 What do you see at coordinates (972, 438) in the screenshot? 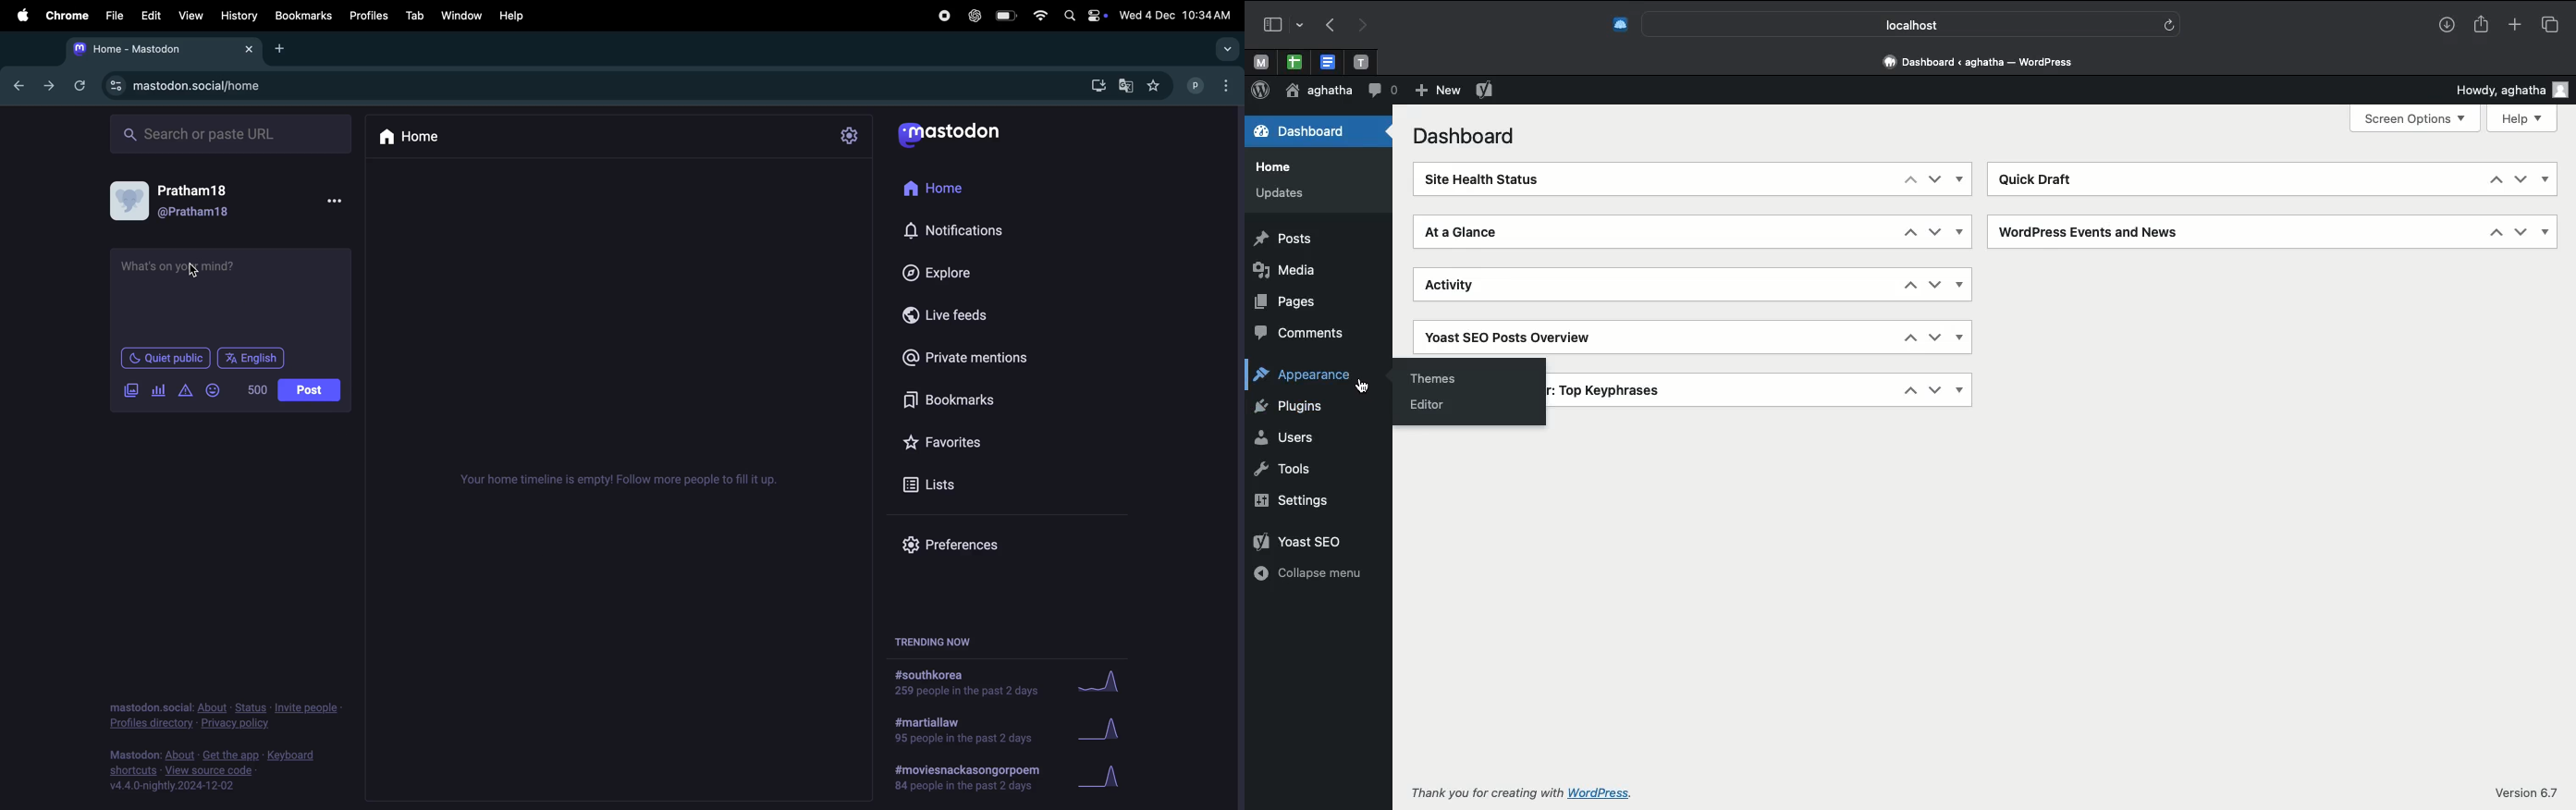
I see `Favourites` at bounding box center [972, 438].